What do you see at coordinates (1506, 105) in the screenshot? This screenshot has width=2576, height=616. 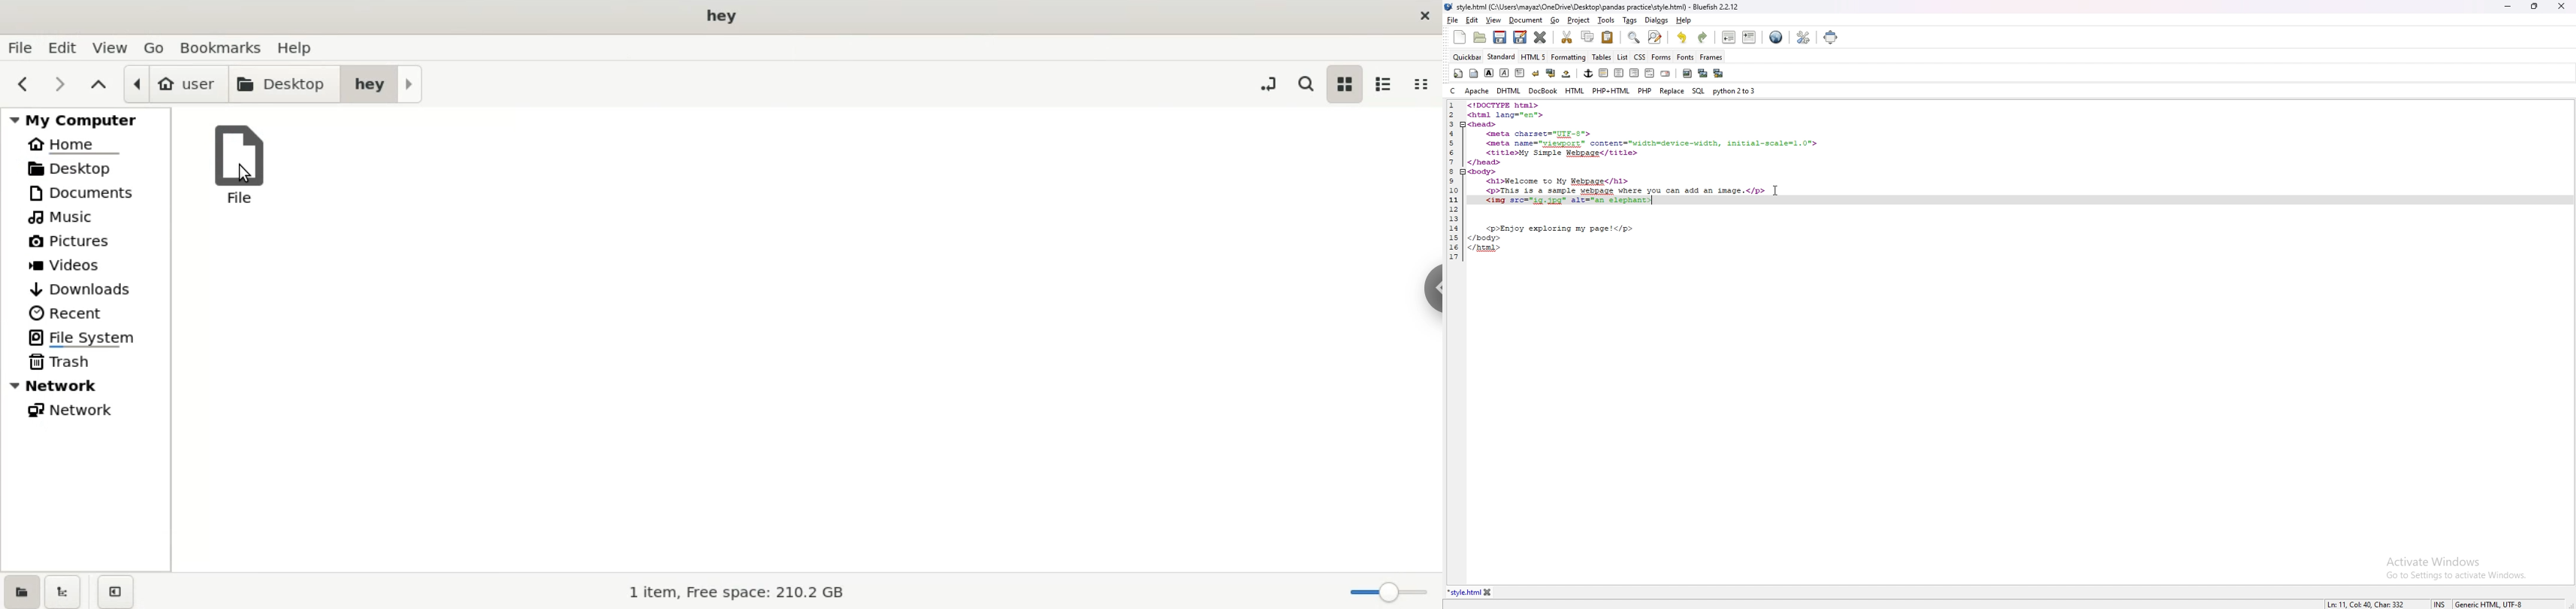 I see `<!DOCTYPE html>` at bounding box center [1506, 105].